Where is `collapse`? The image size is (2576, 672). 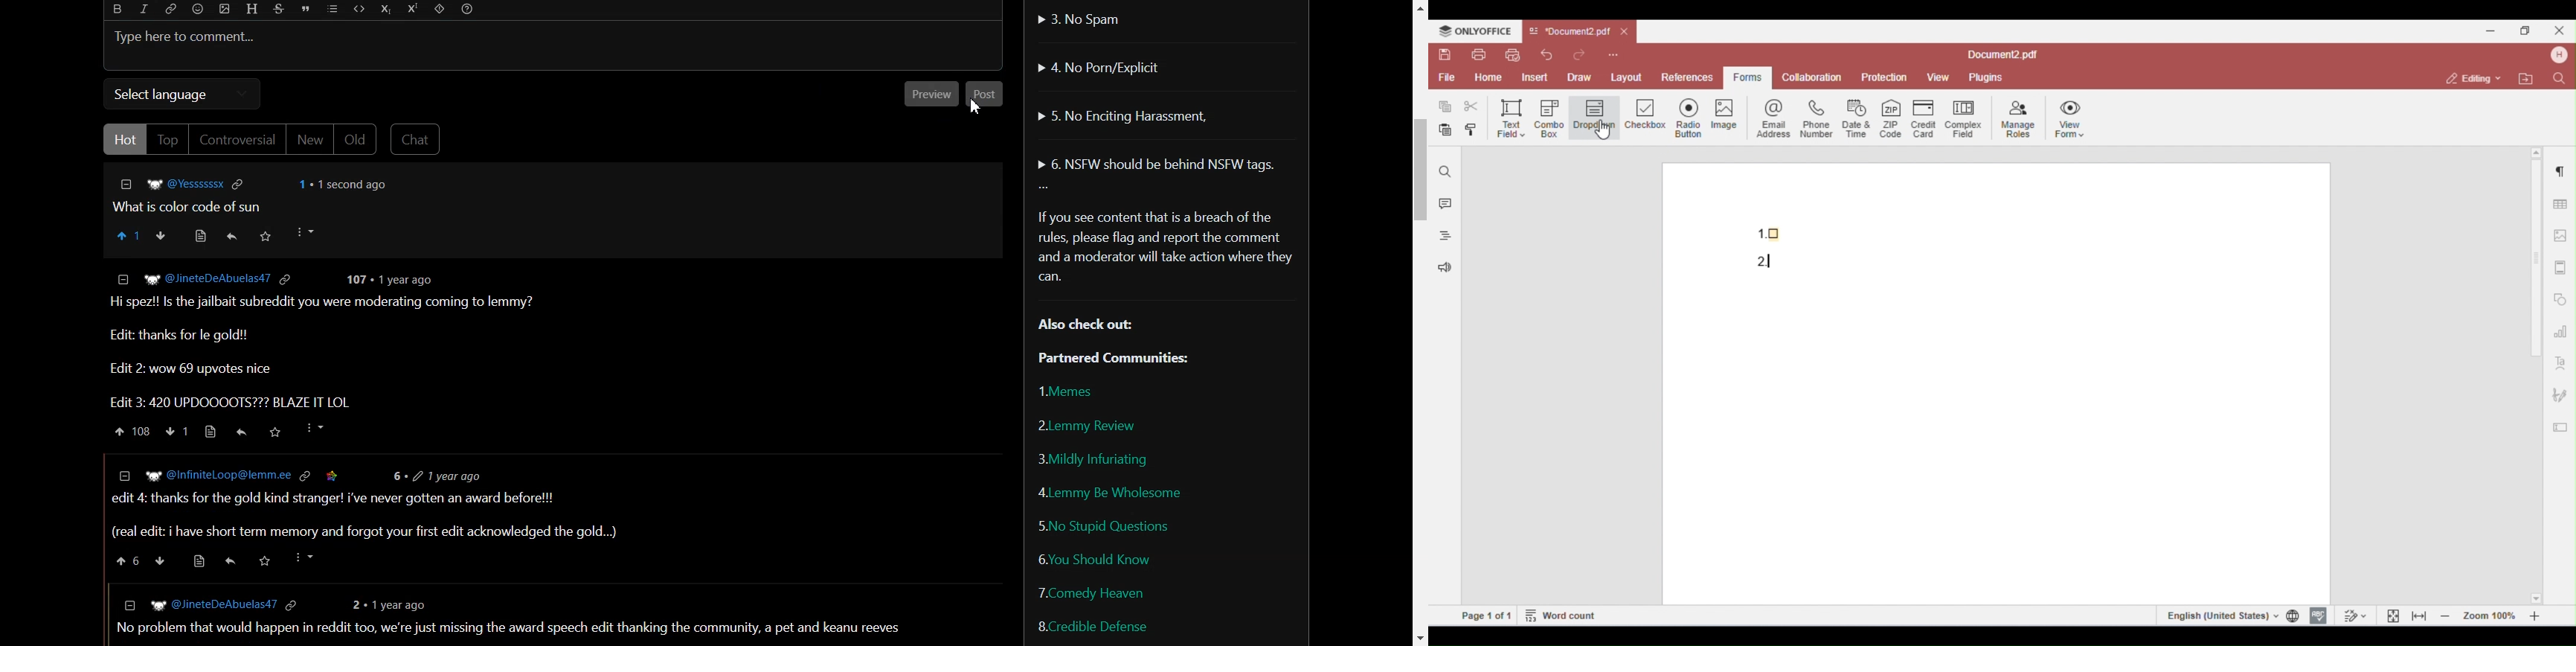
collapse is located at coordinates (127, 606).